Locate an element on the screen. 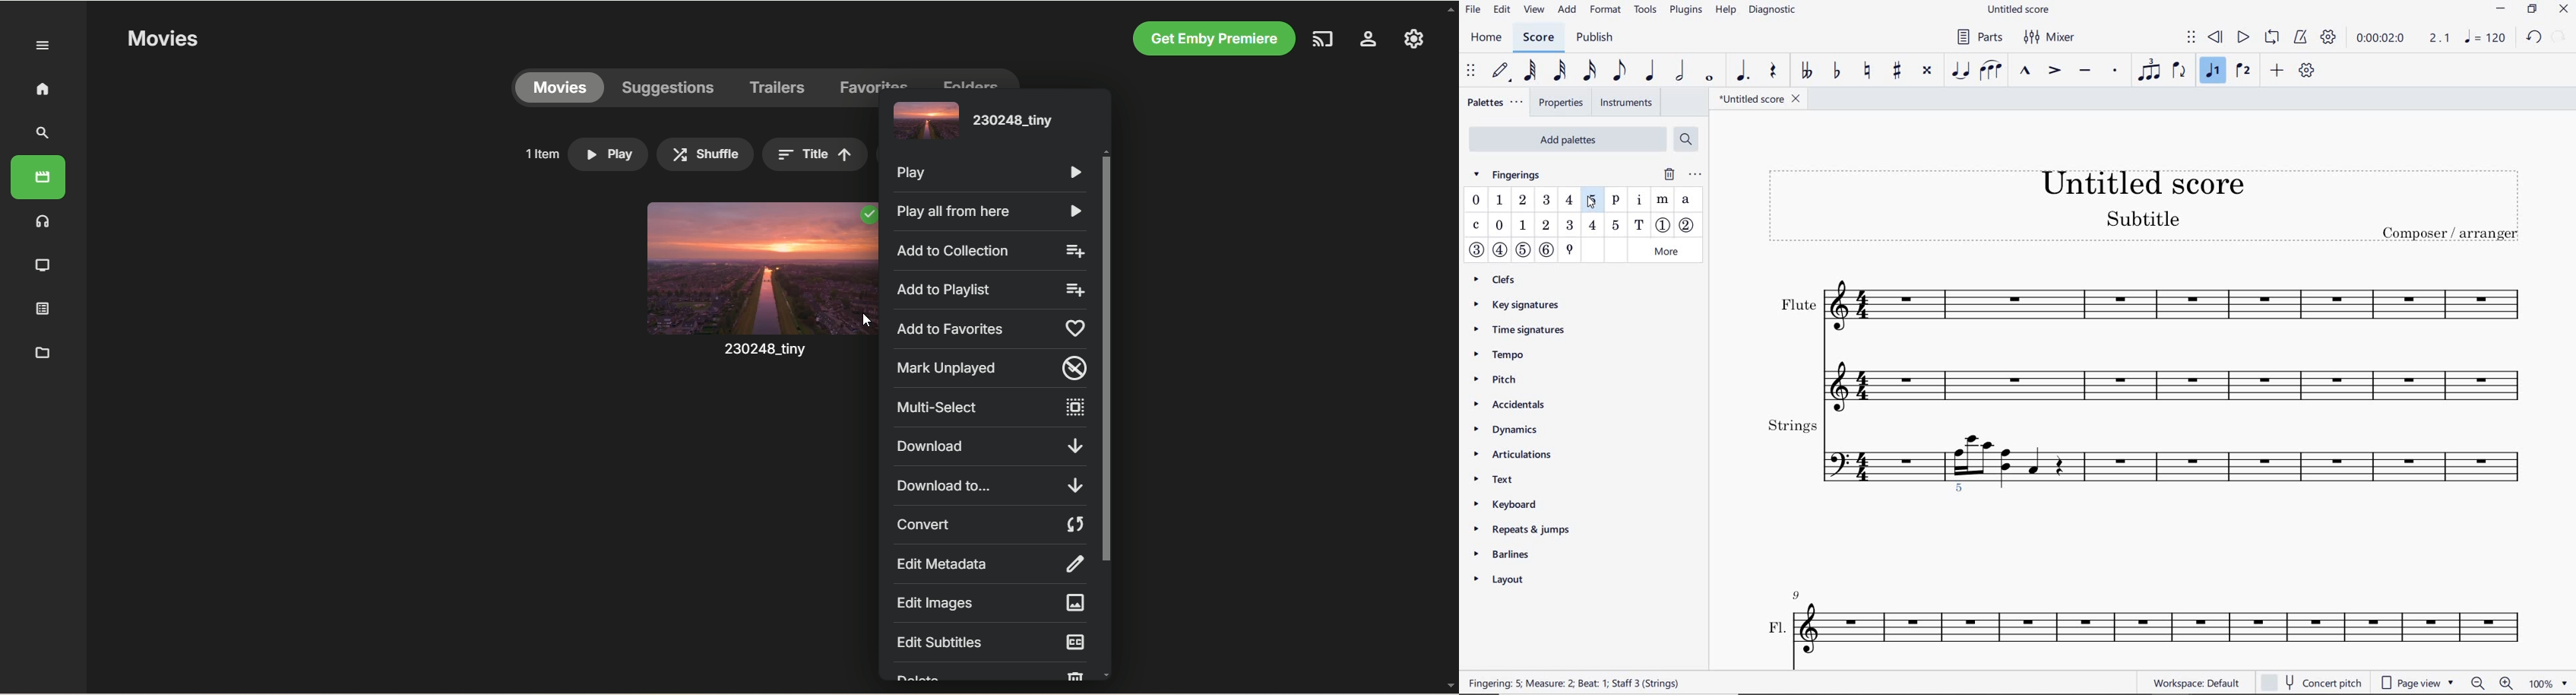  workspace default is located at coordinates (2197, 683).